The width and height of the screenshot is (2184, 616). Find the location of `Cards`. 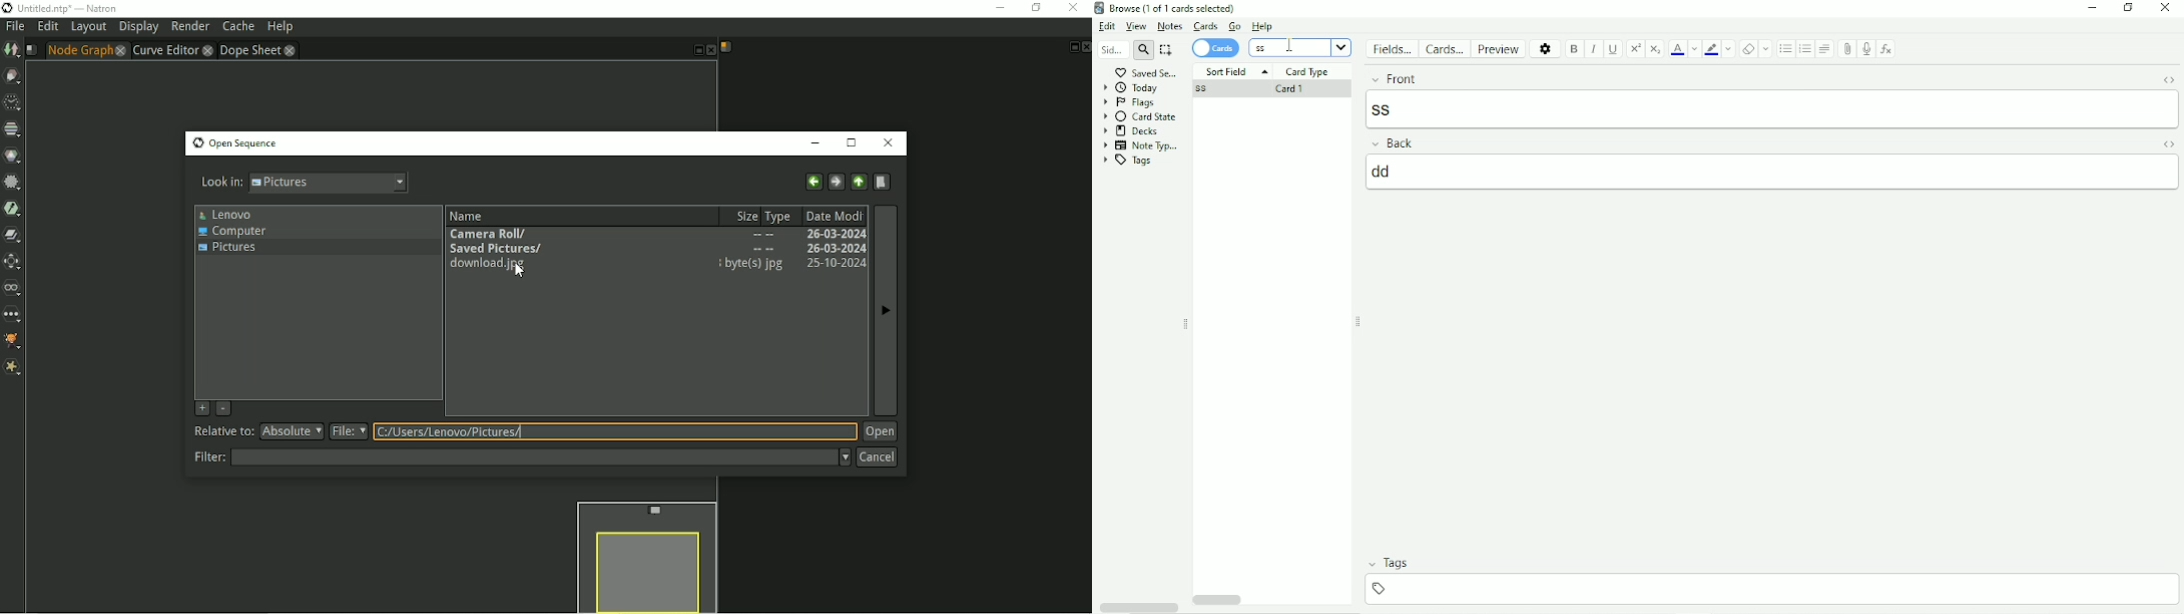

Cards is located at coordinates (1447, 48).